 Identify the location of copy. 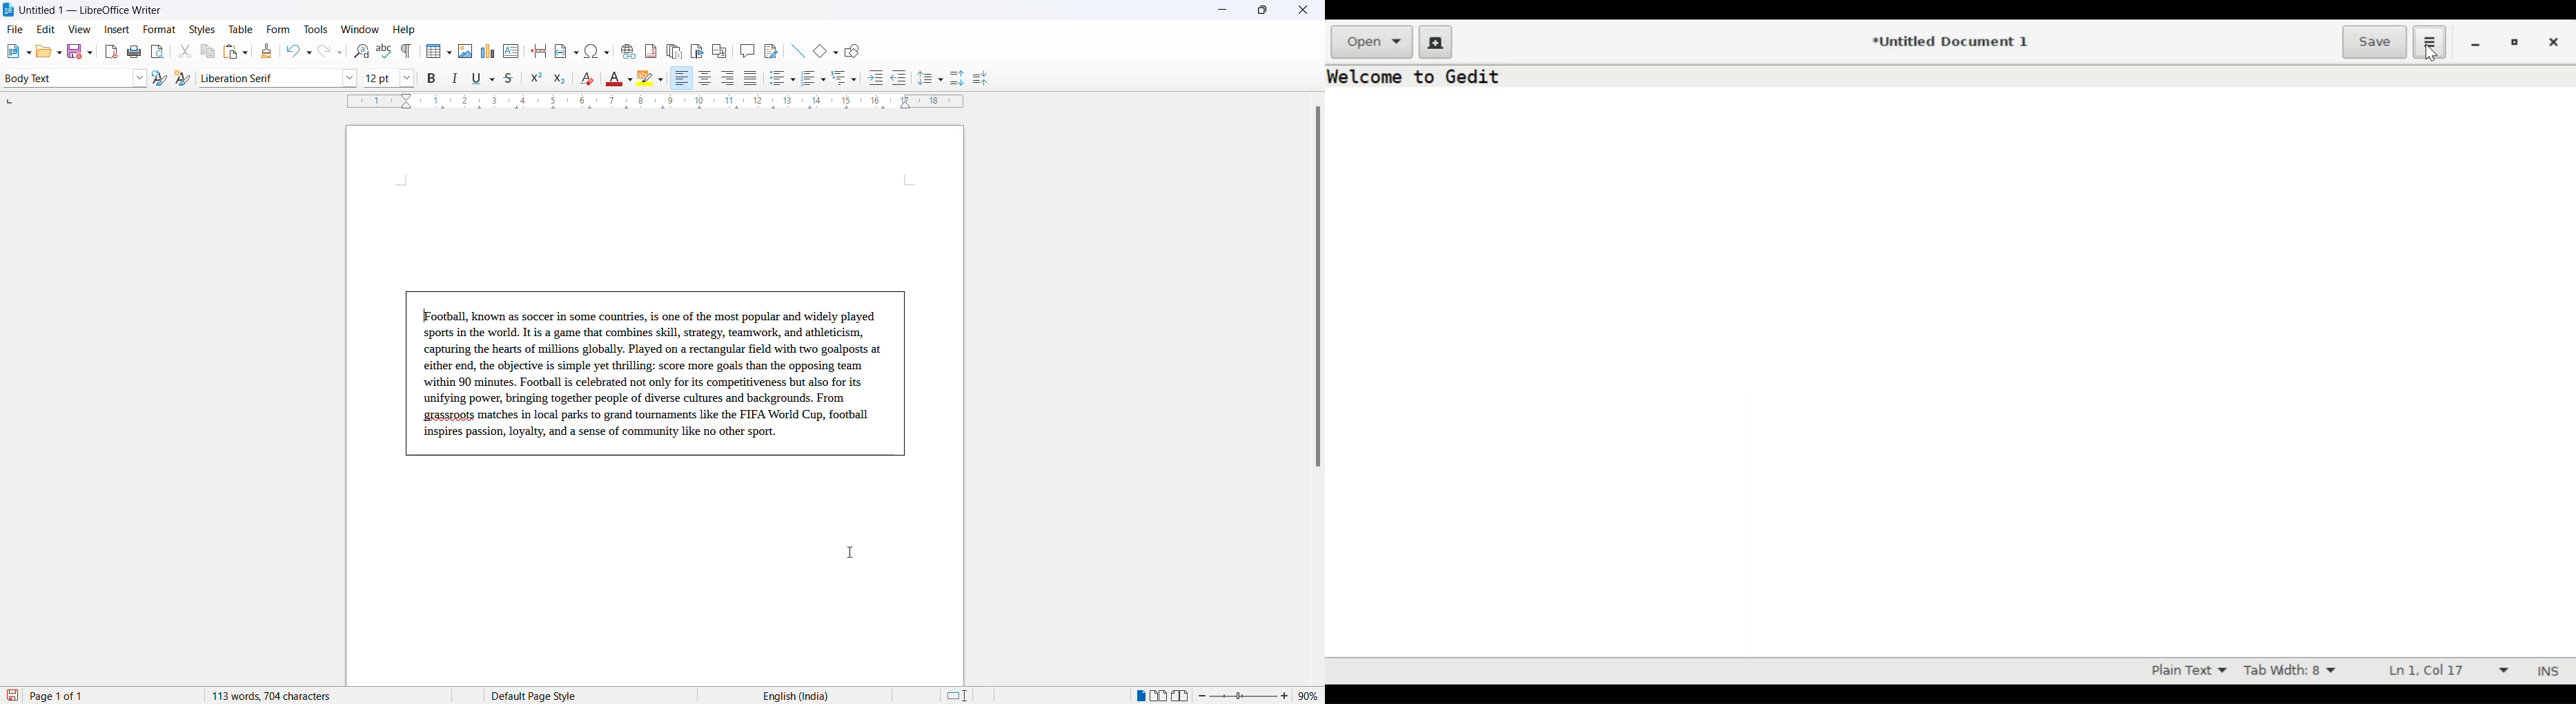
(206, 51).